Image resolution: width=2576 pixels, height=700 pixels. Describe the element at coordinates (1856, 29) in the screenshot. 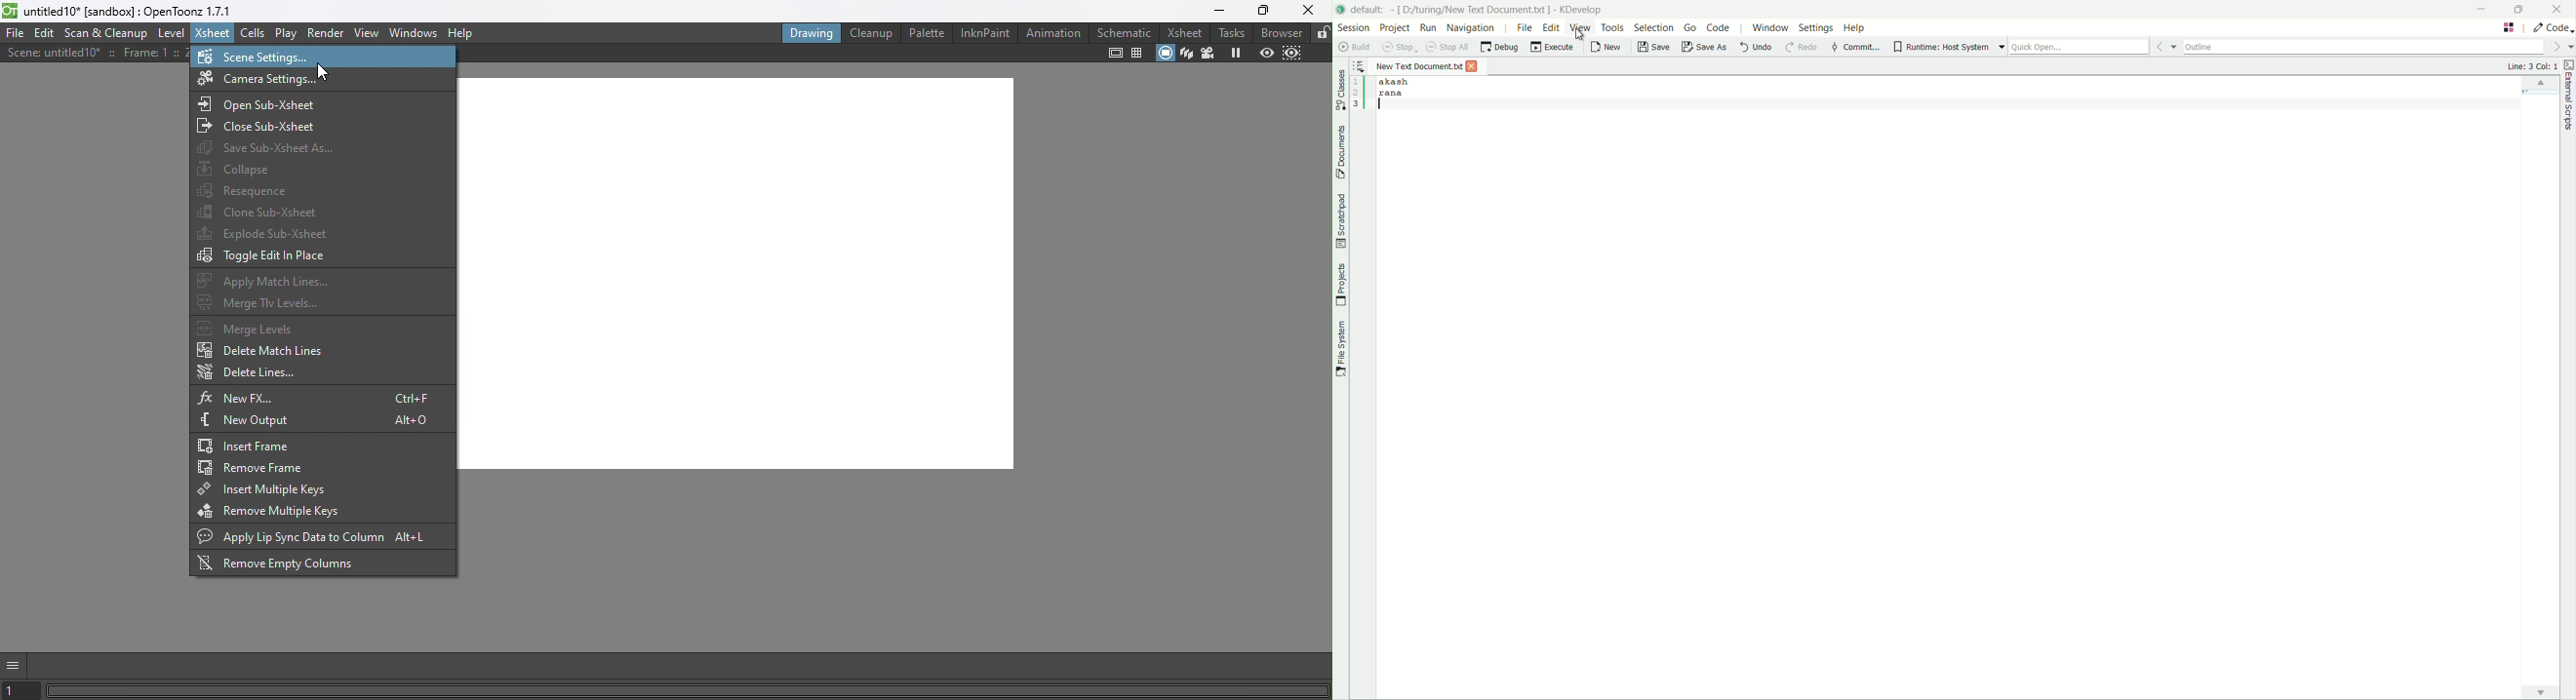

I see `help menu` at that location.